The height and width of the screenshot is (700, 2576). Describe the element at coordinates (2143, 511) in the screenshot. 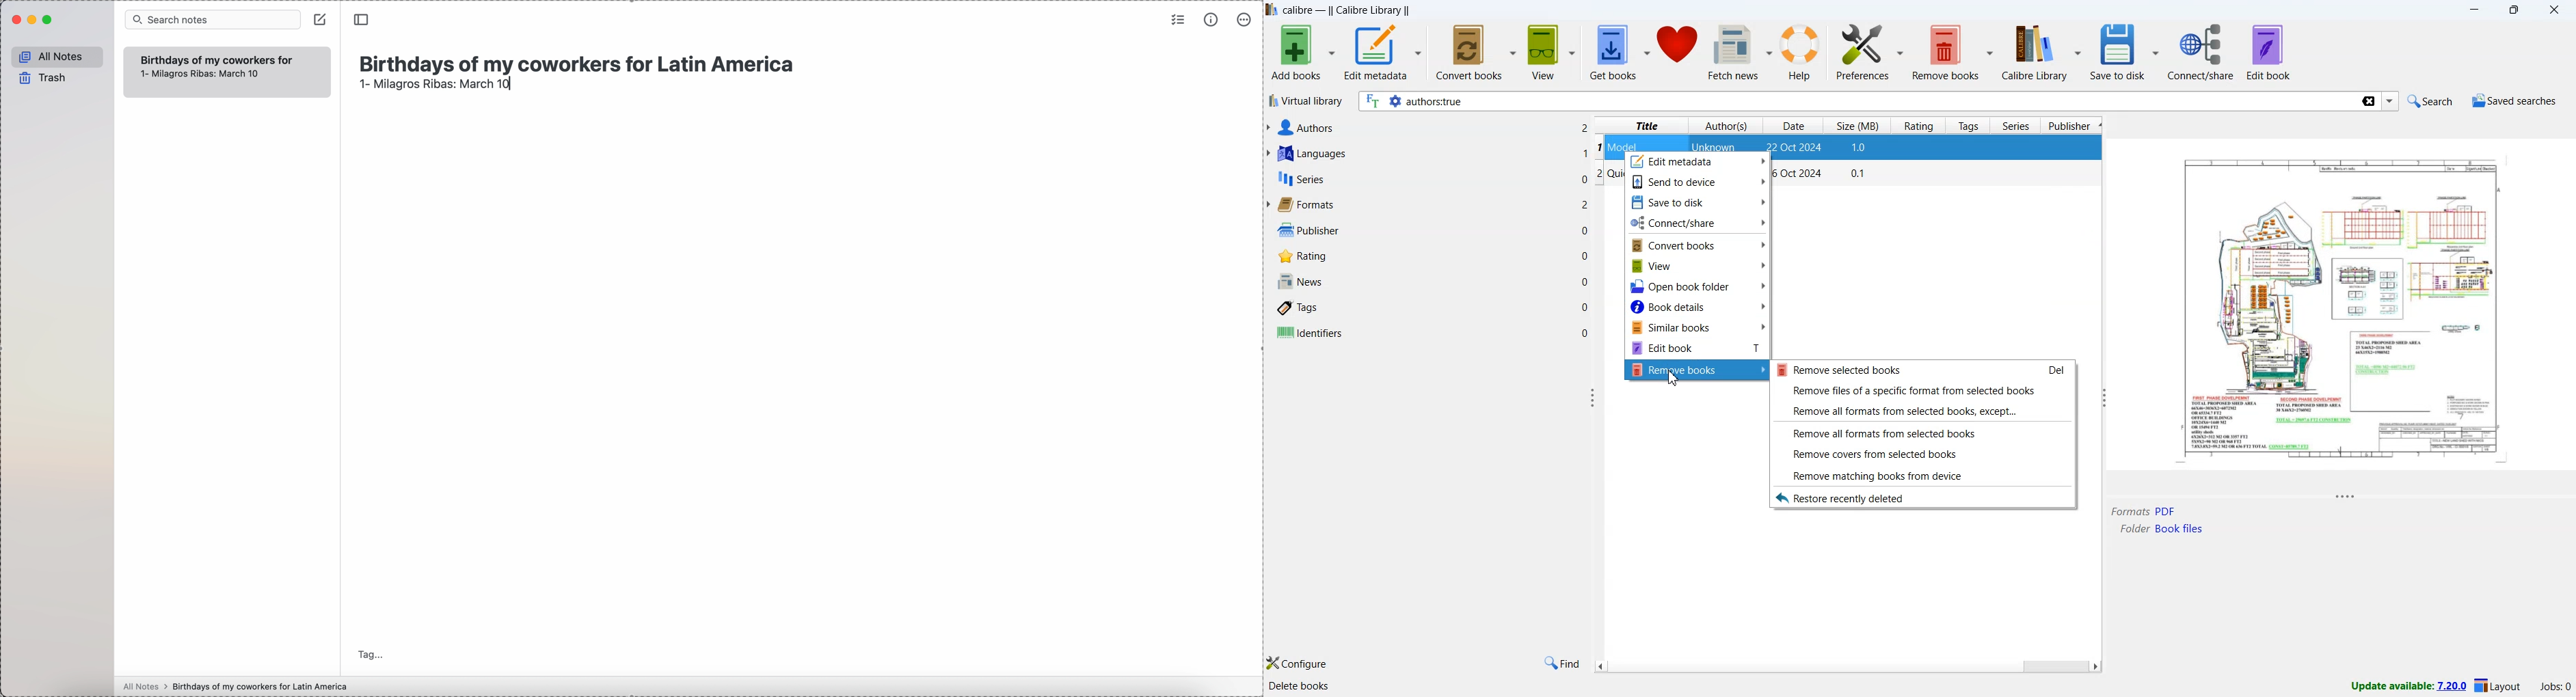

I see `Model.pdf format` at that location.